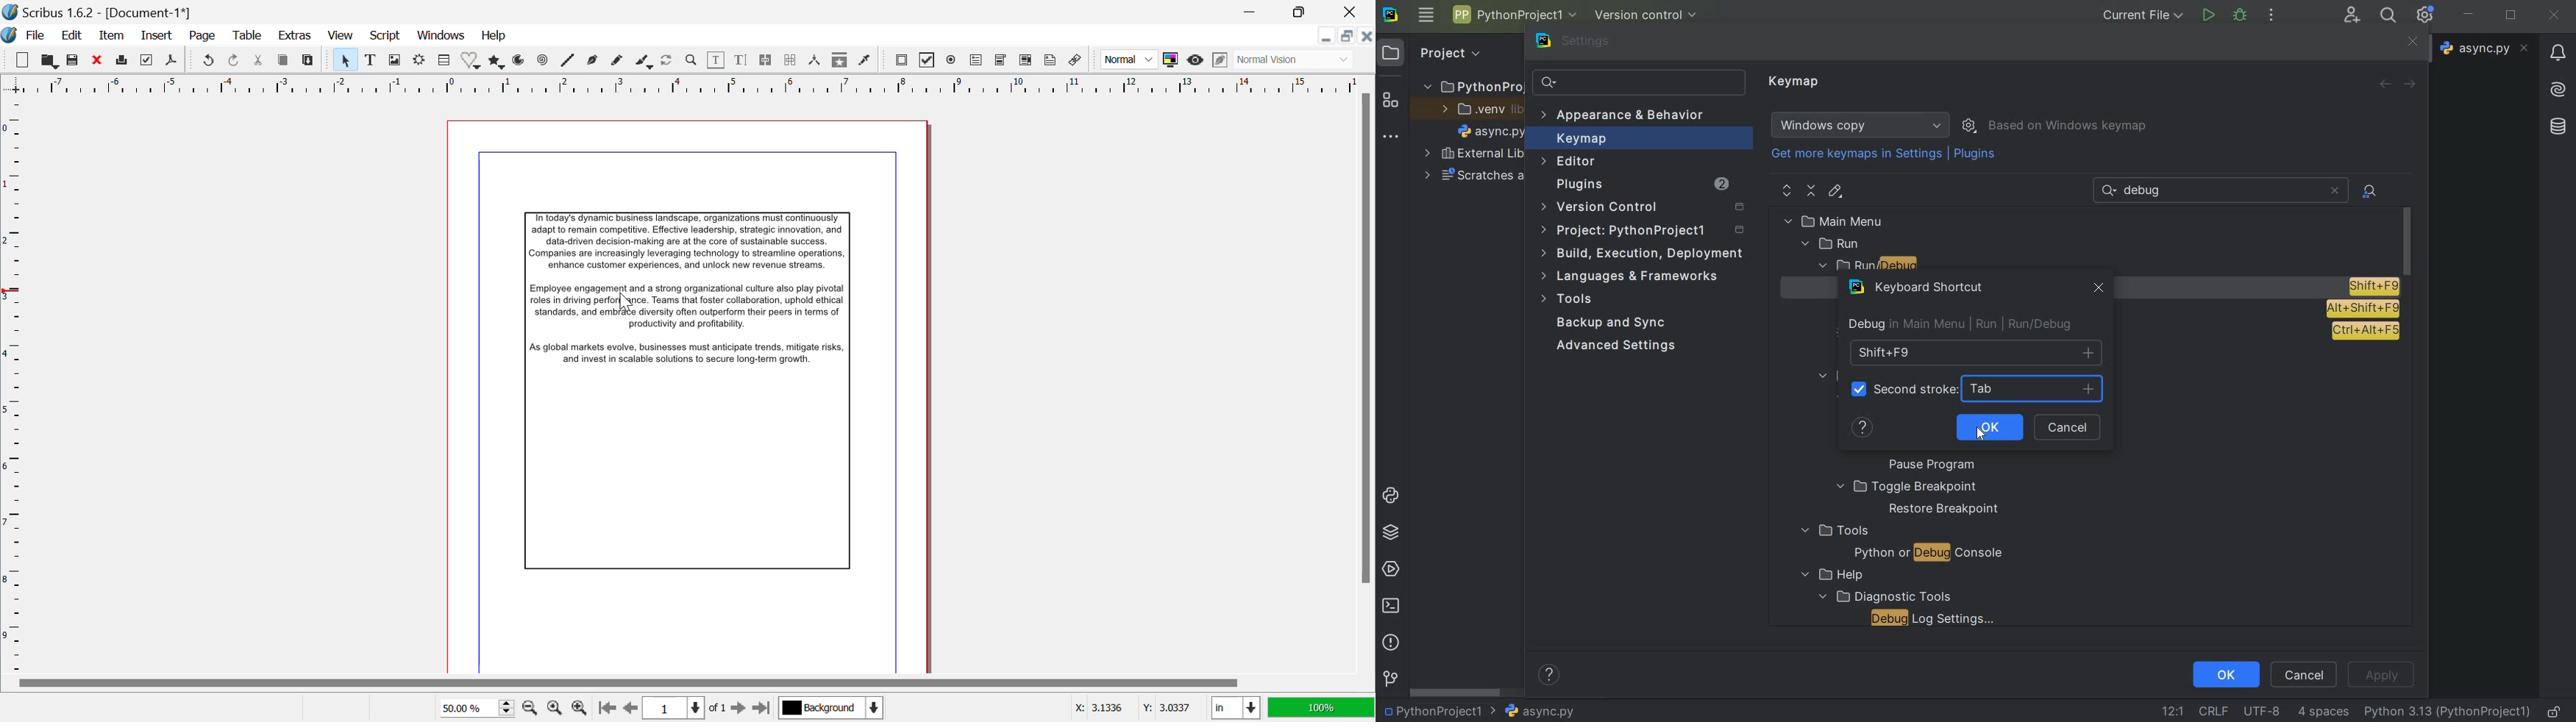 The image size is (2576, 728). I want to click on View, so click(339, 36).